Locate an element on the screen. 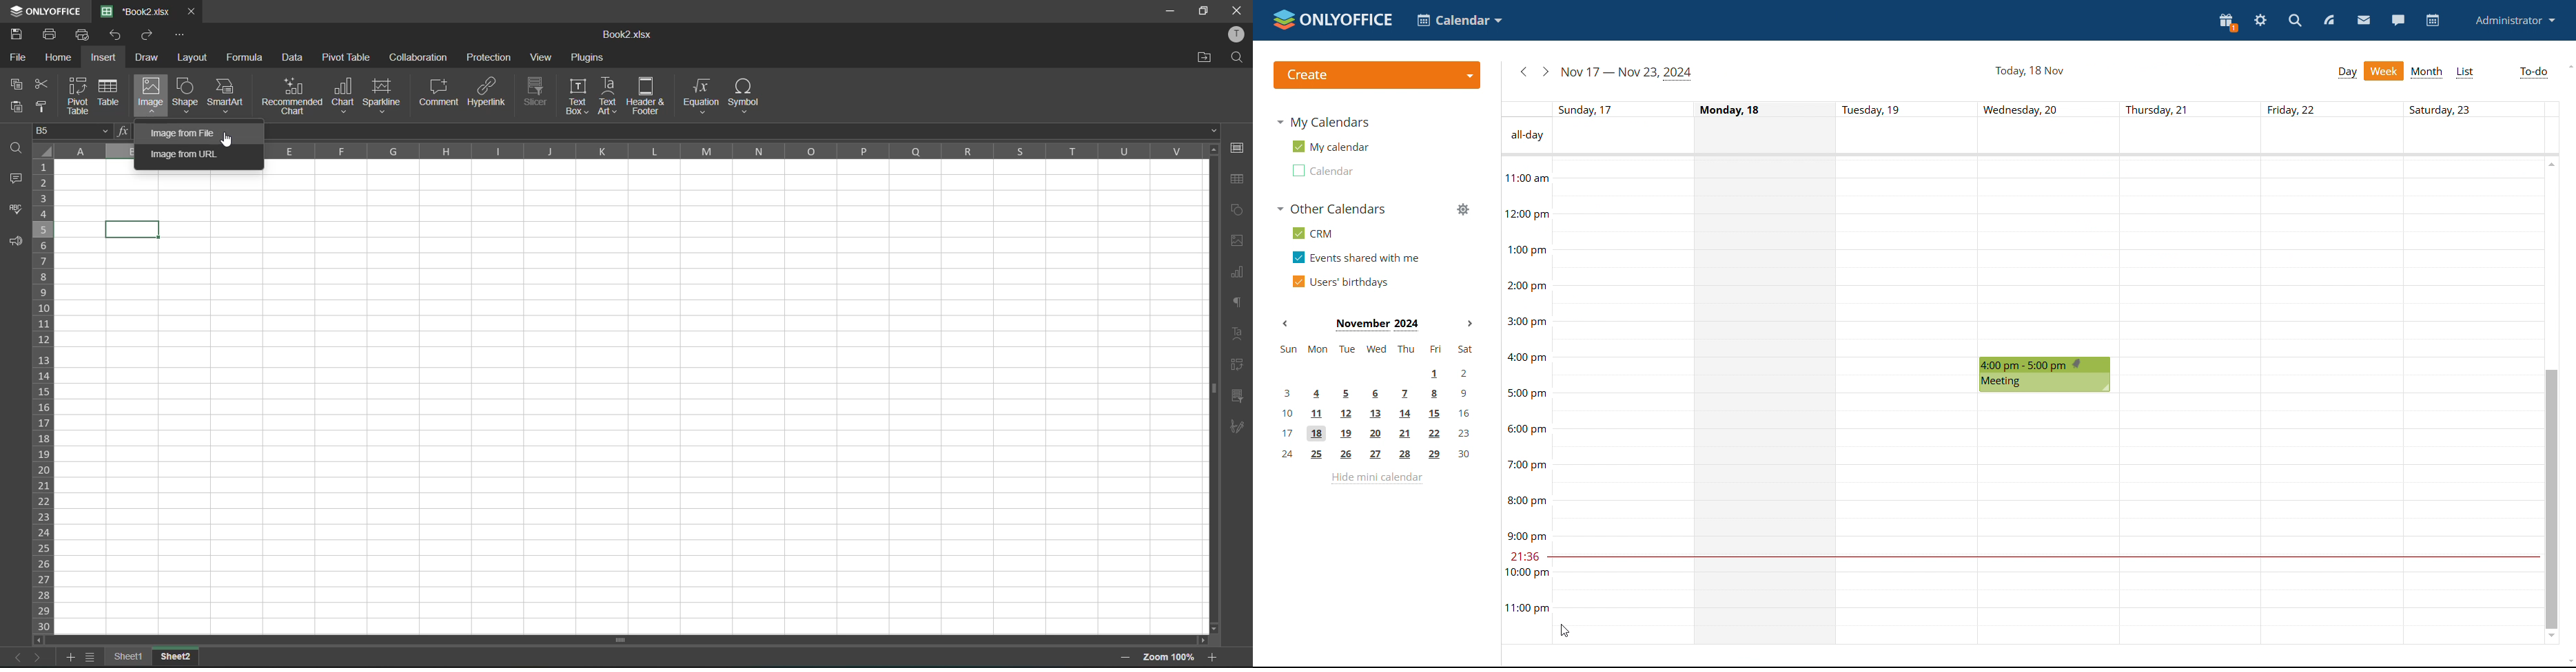 This screenshot has width=2576, height=672. cell settings is located at coordinates (1239, 148).